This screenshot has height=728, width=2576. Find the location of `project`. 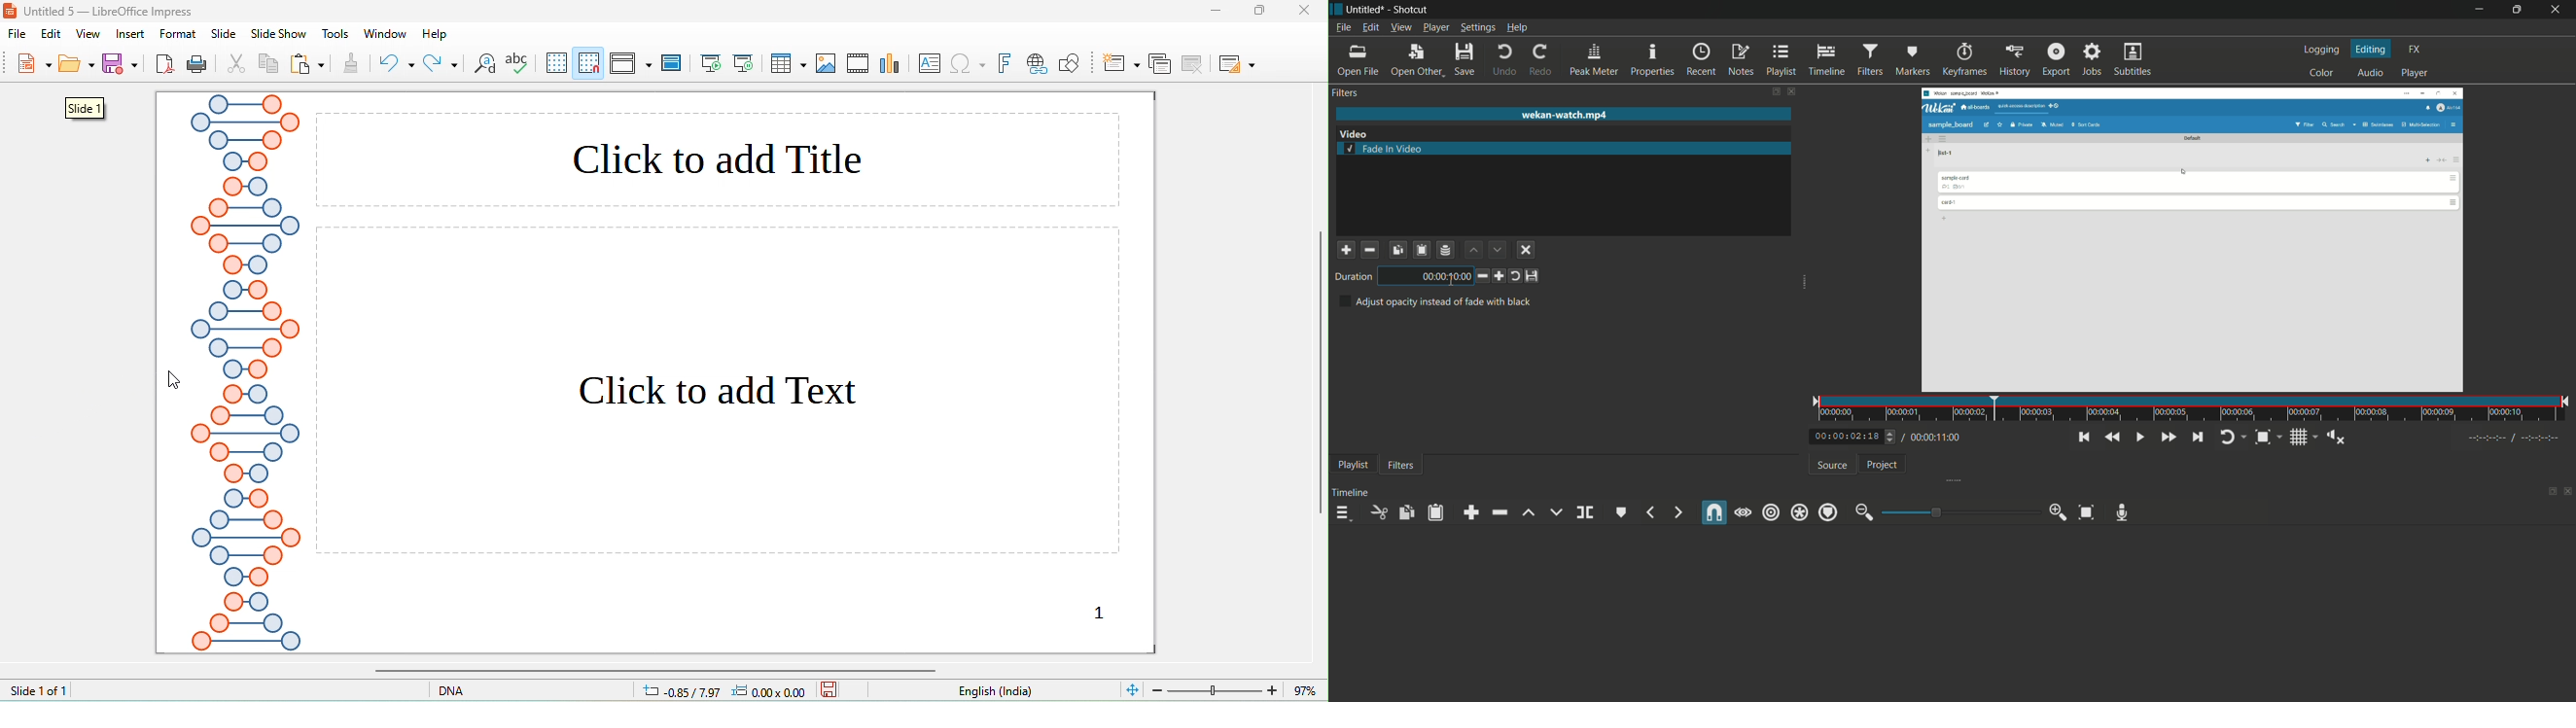

project is located at coordinates (1884, 464).